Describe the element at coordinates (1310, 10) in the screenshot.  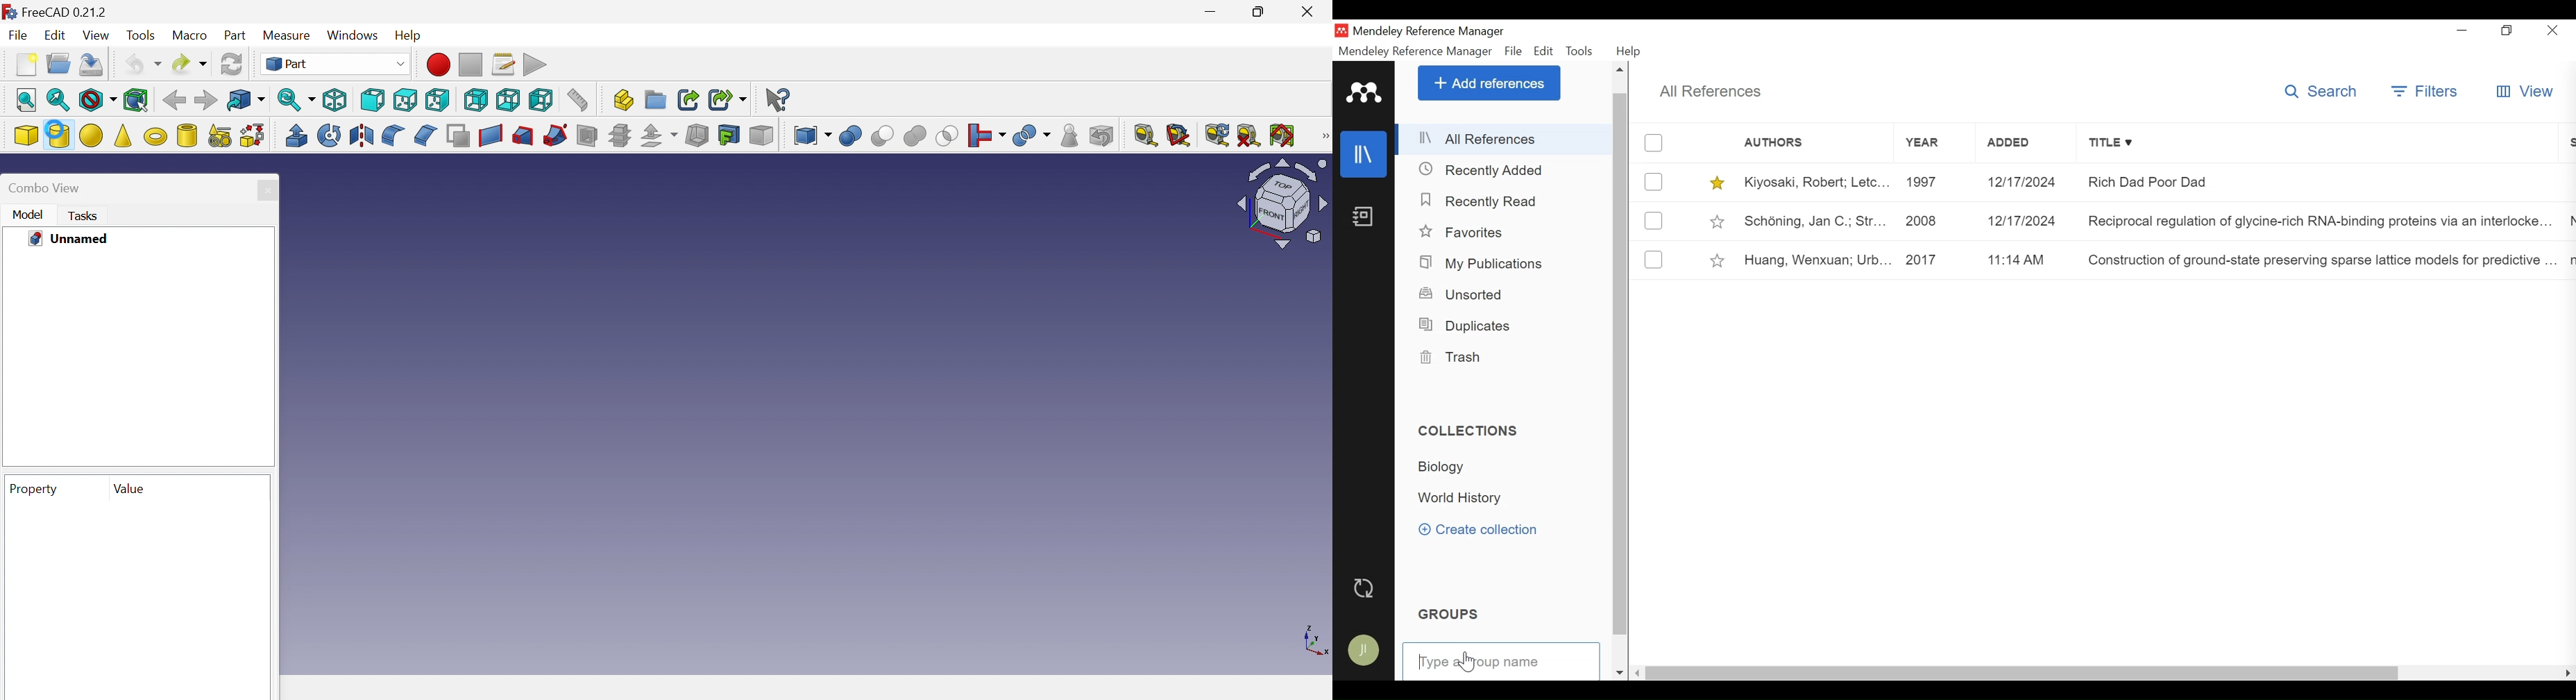
I see `Close` at that location.